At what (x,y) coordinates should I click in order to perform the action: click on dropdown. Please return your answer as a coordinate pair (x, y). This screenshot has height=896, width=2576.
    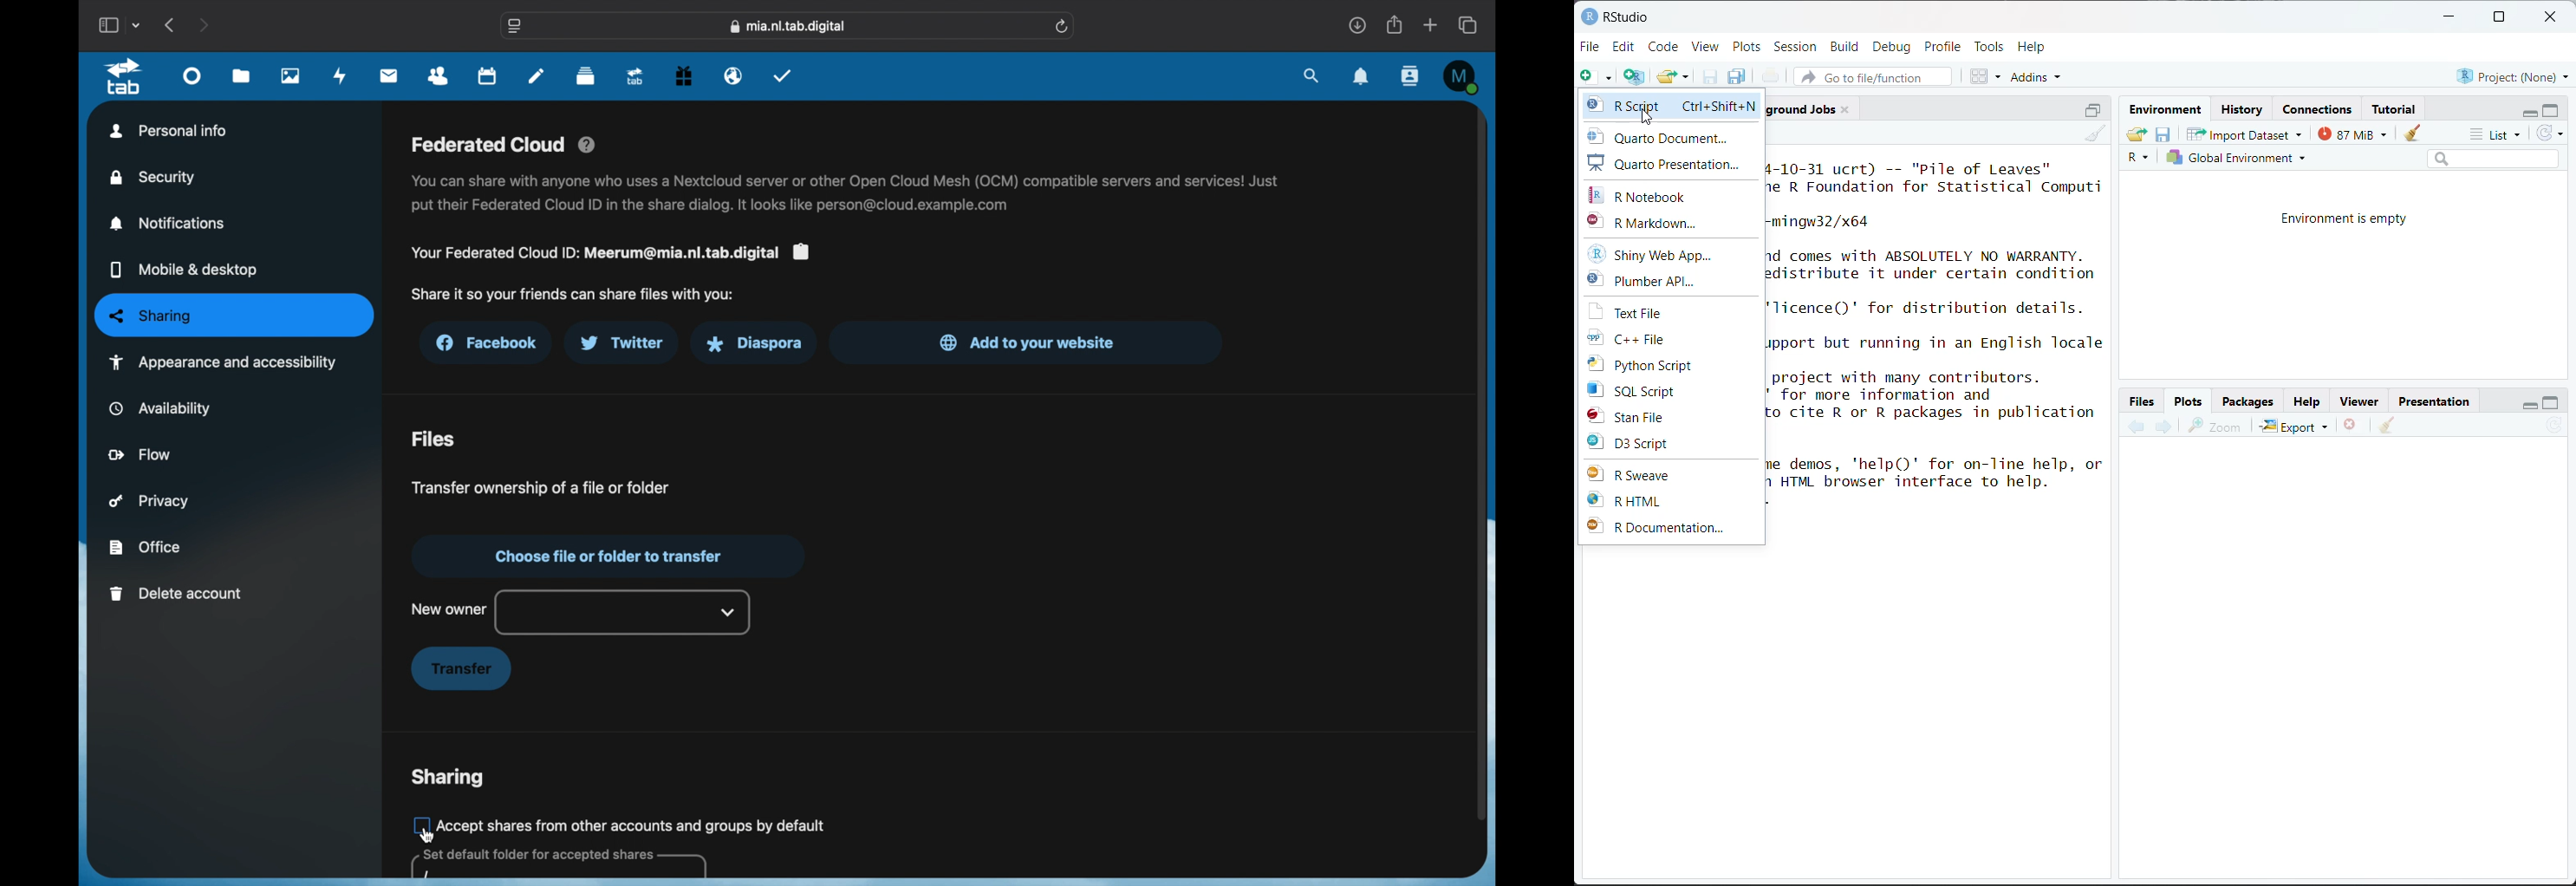
    Looking at the image, I should click on (729, 612).